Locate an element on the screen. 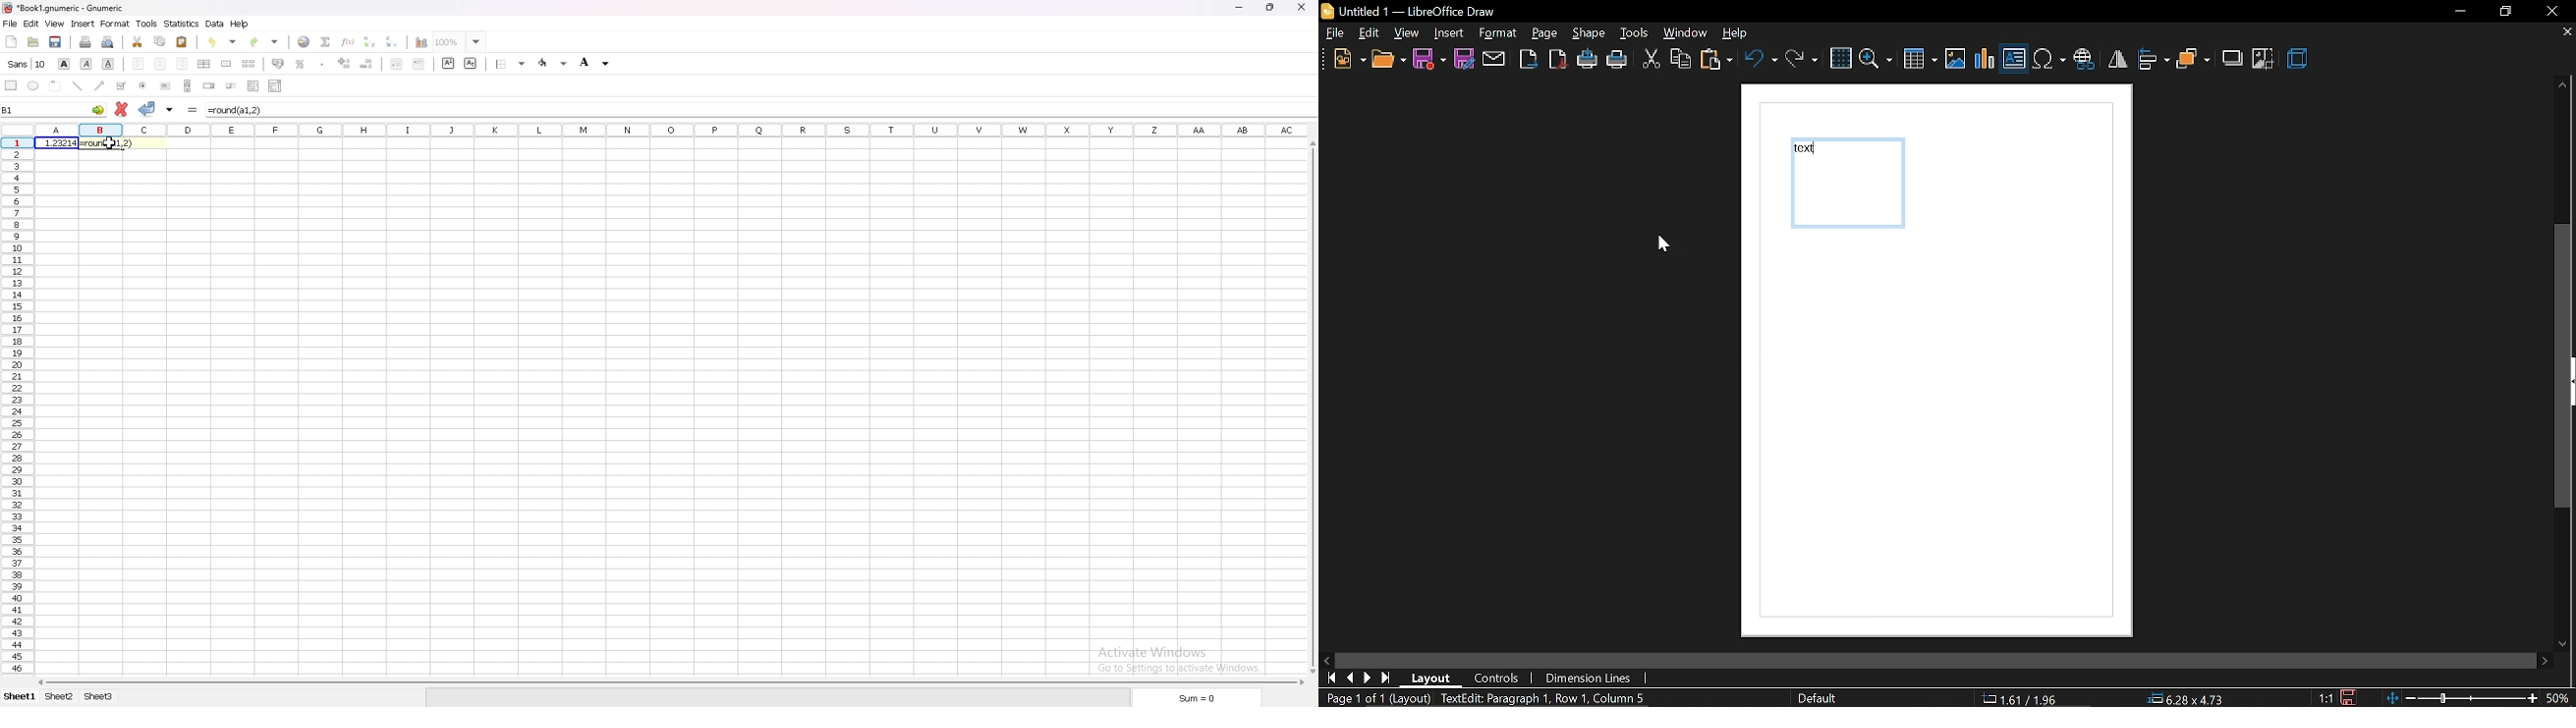 Image resolution: width=2576 pixels, height=728 pixels. cut is located at coordinates (1651, 61).